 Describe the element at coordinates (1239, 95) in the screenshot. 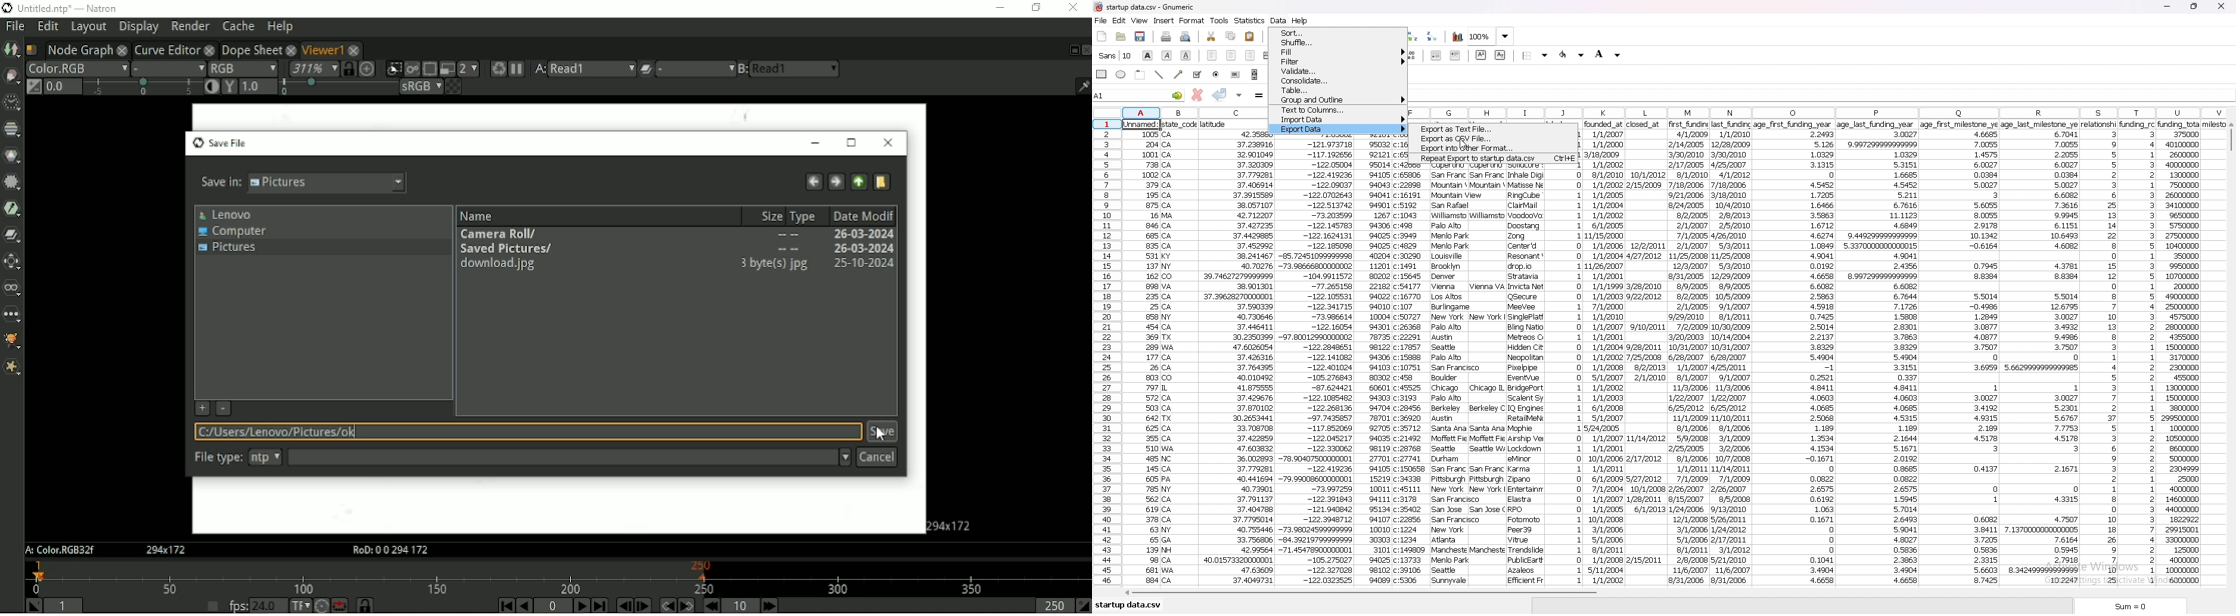

I see `accept changes in multple cell` at that location.